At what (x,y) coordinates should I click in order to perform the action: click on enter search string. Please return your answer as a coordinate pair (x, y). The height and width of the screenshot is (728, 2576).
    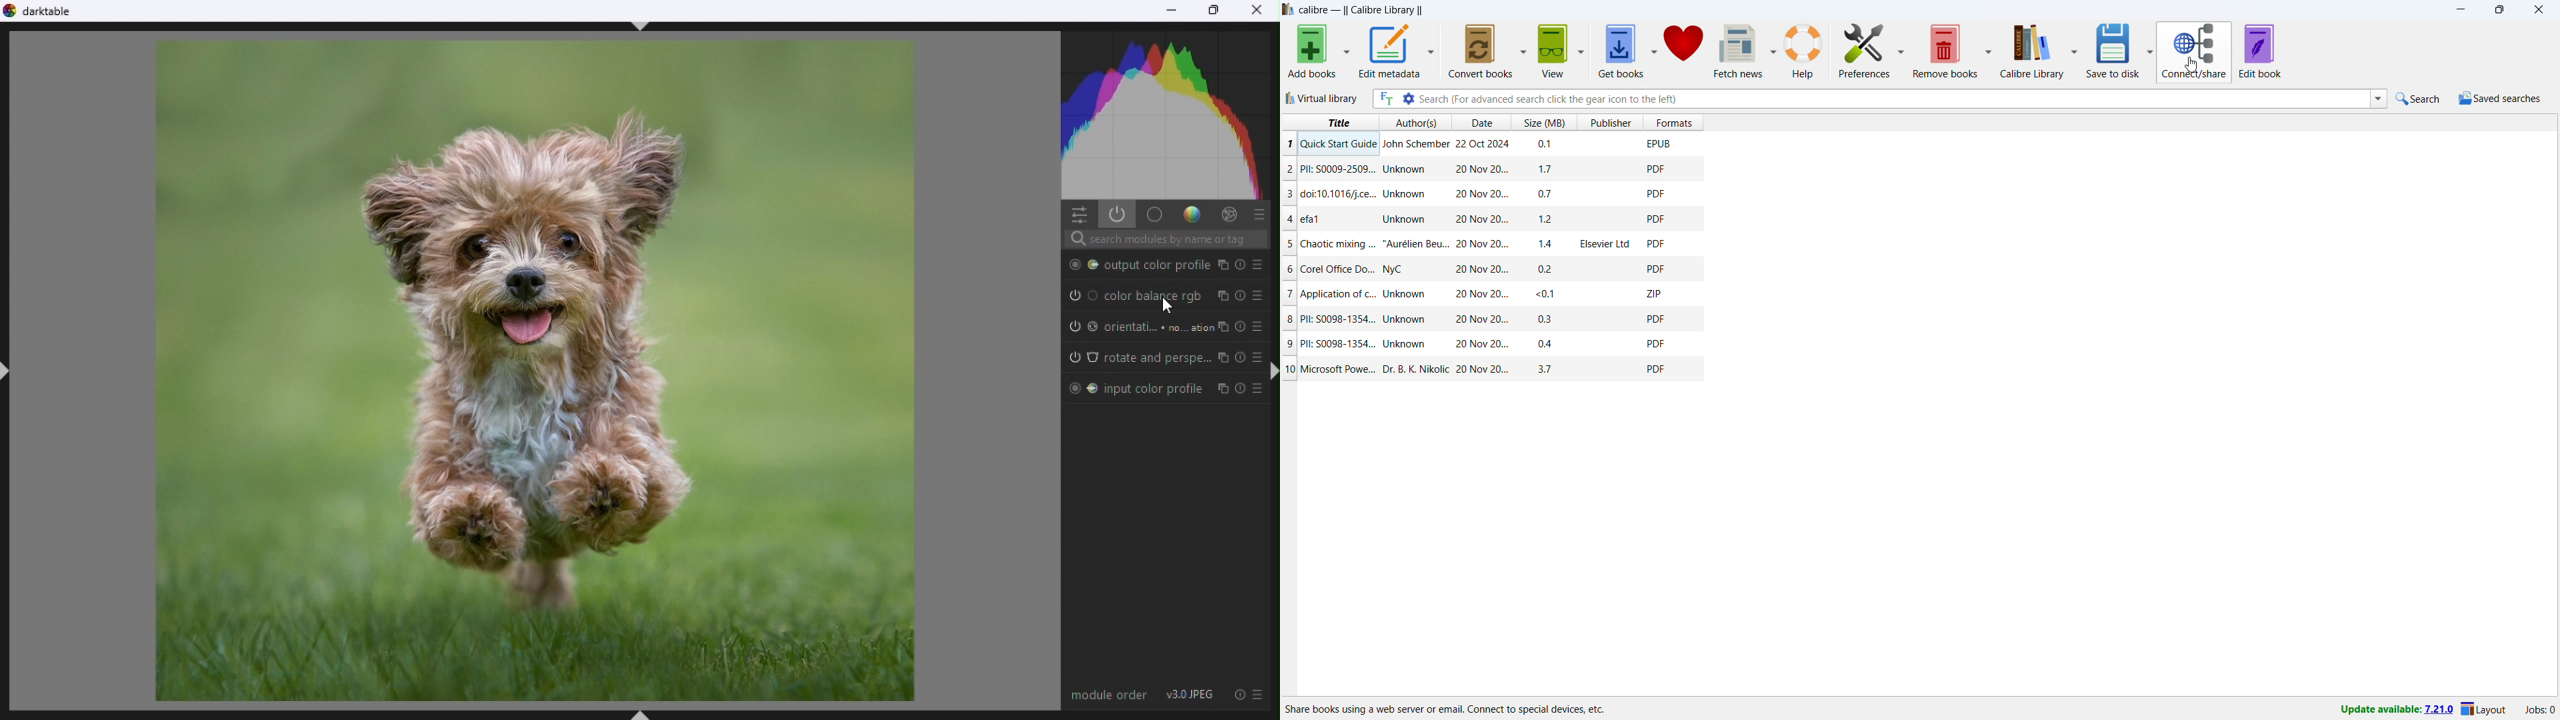
    Looking at the image, I should click on (1892, 98).